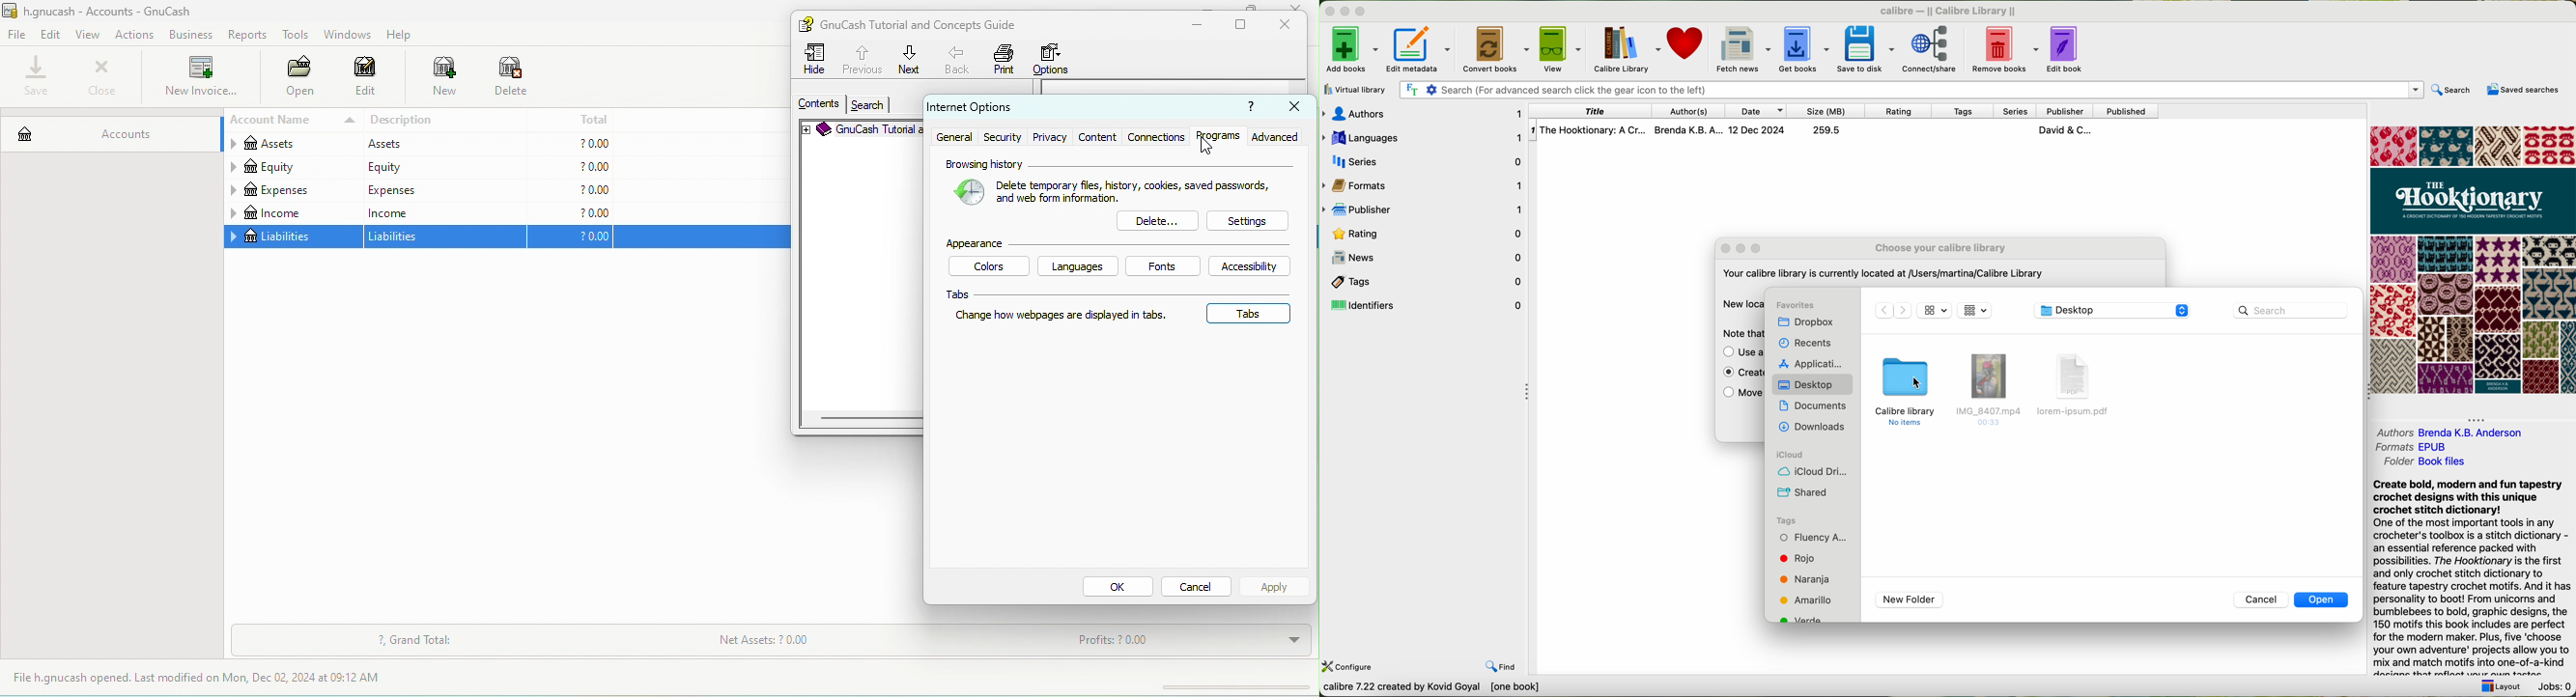 Image resolution: width=2576 pixels, height=700 pixels. What do you see at coordinates (291, 168) in the screenshot?
I see `equity` at bounding box center [291, 168].